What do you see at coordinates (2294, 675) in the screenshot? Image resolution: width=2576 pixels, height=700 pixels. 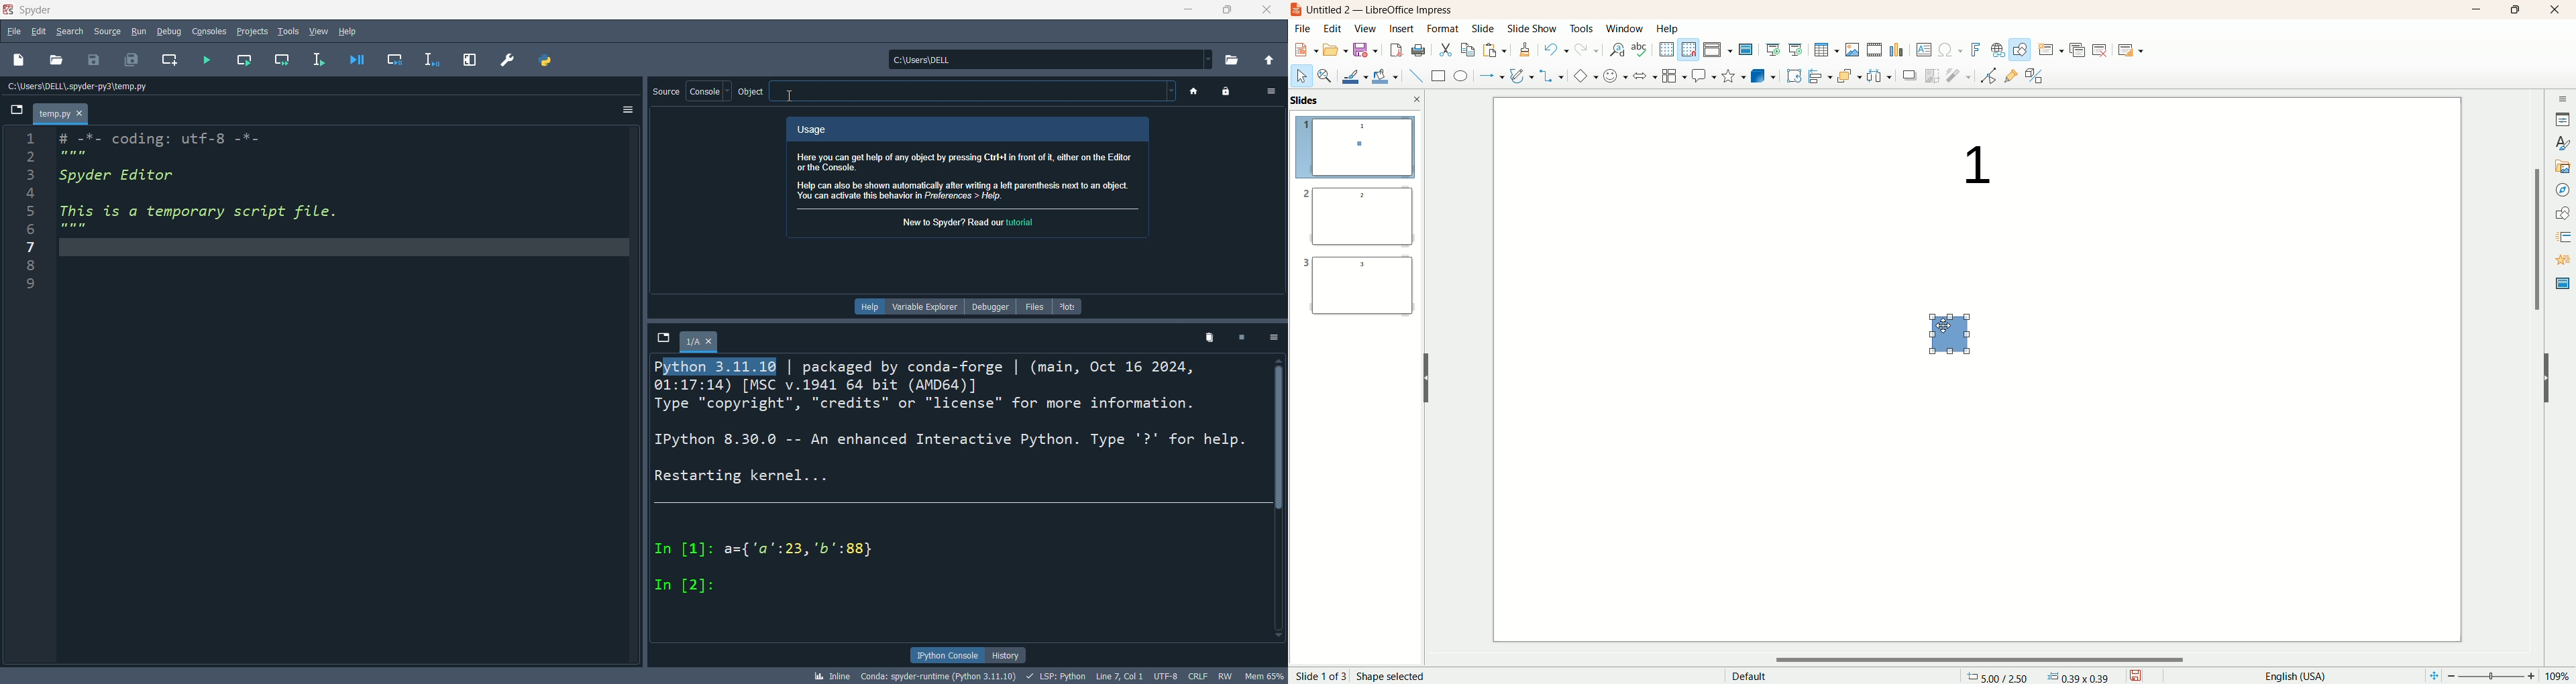 I see `english` at bounding box center [2294, 675].